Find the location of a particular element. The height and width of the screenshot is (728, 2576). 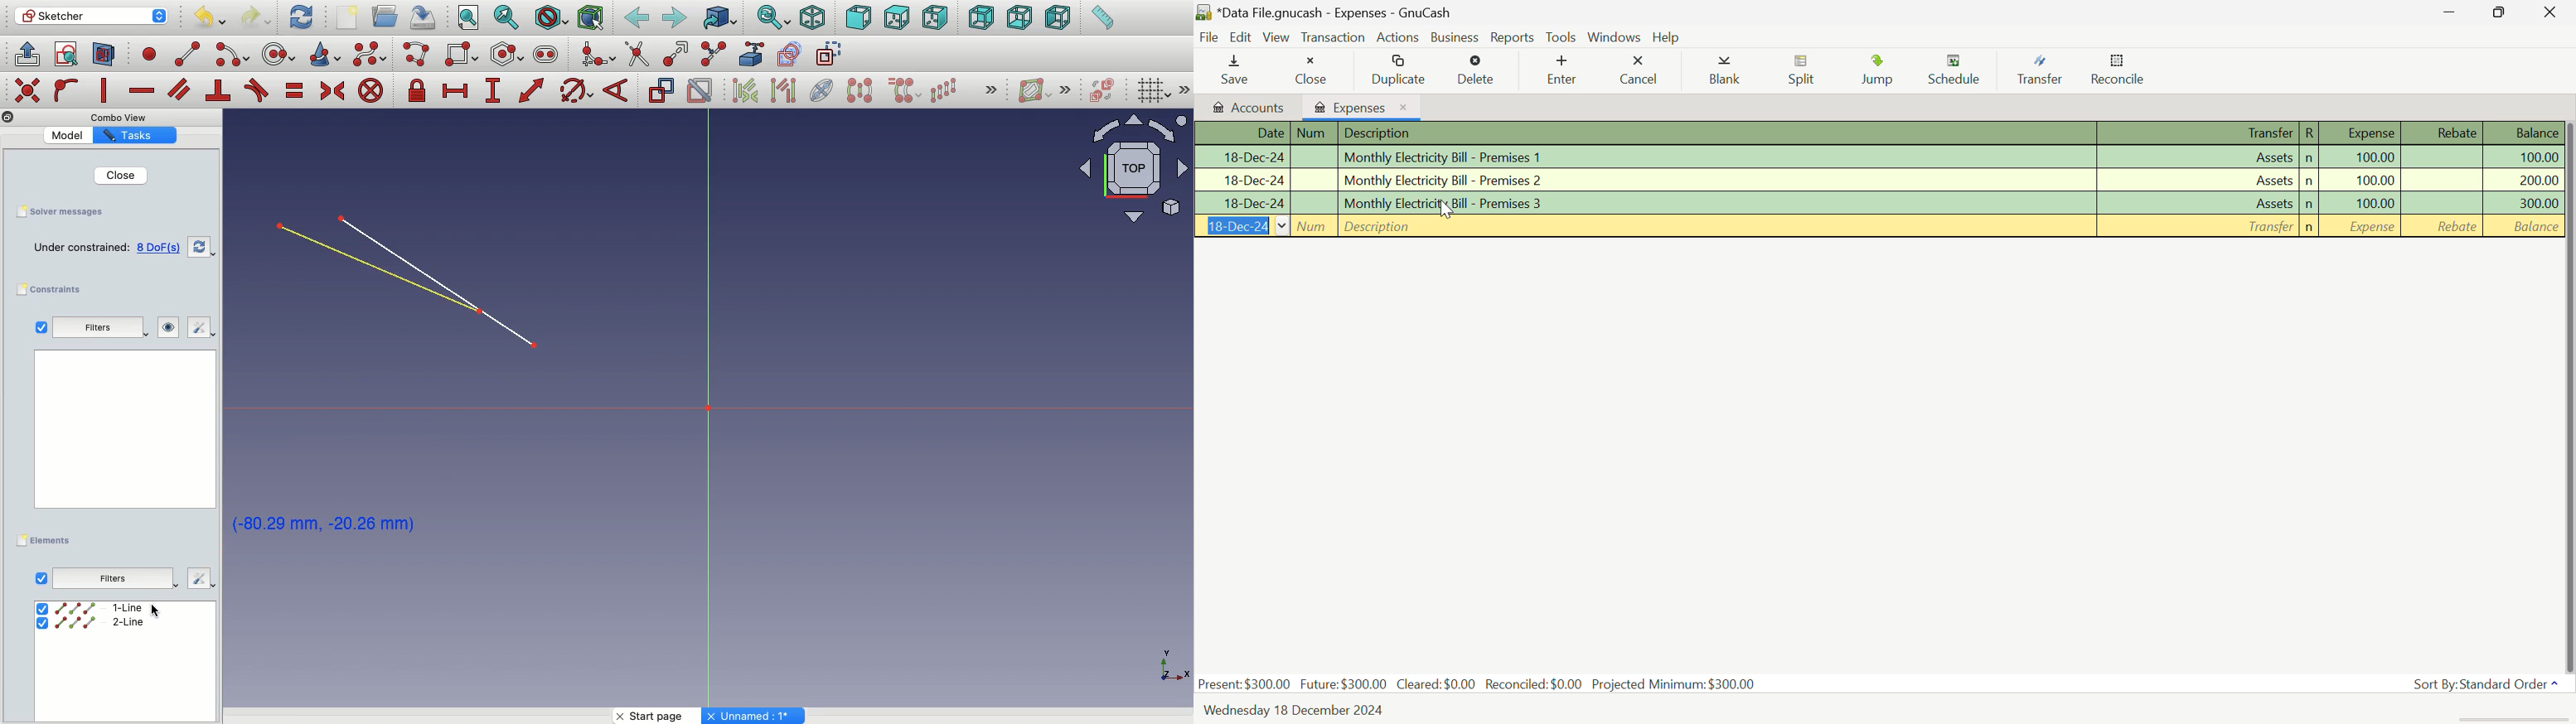

 is located at coordinates (123, 118).